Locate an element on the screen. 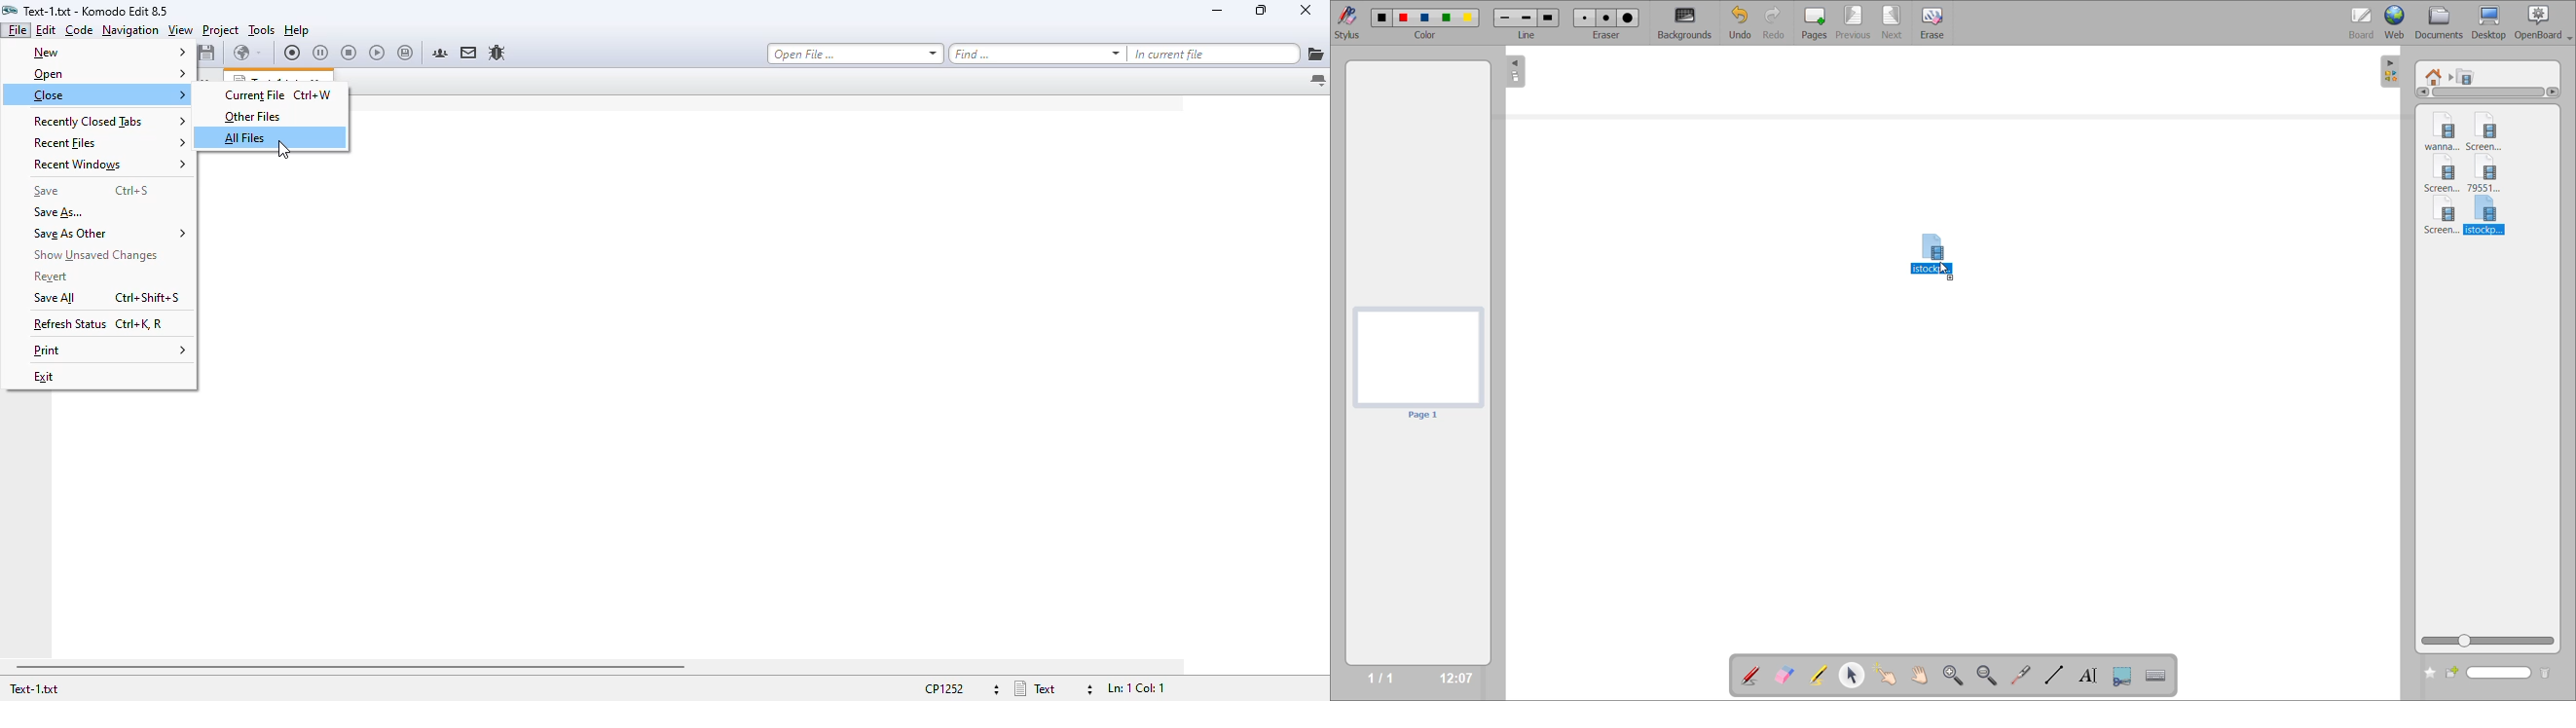 Image resolution: width=2576 pixels, height=728 pixels. file position is located at coordinates (1134, 688).